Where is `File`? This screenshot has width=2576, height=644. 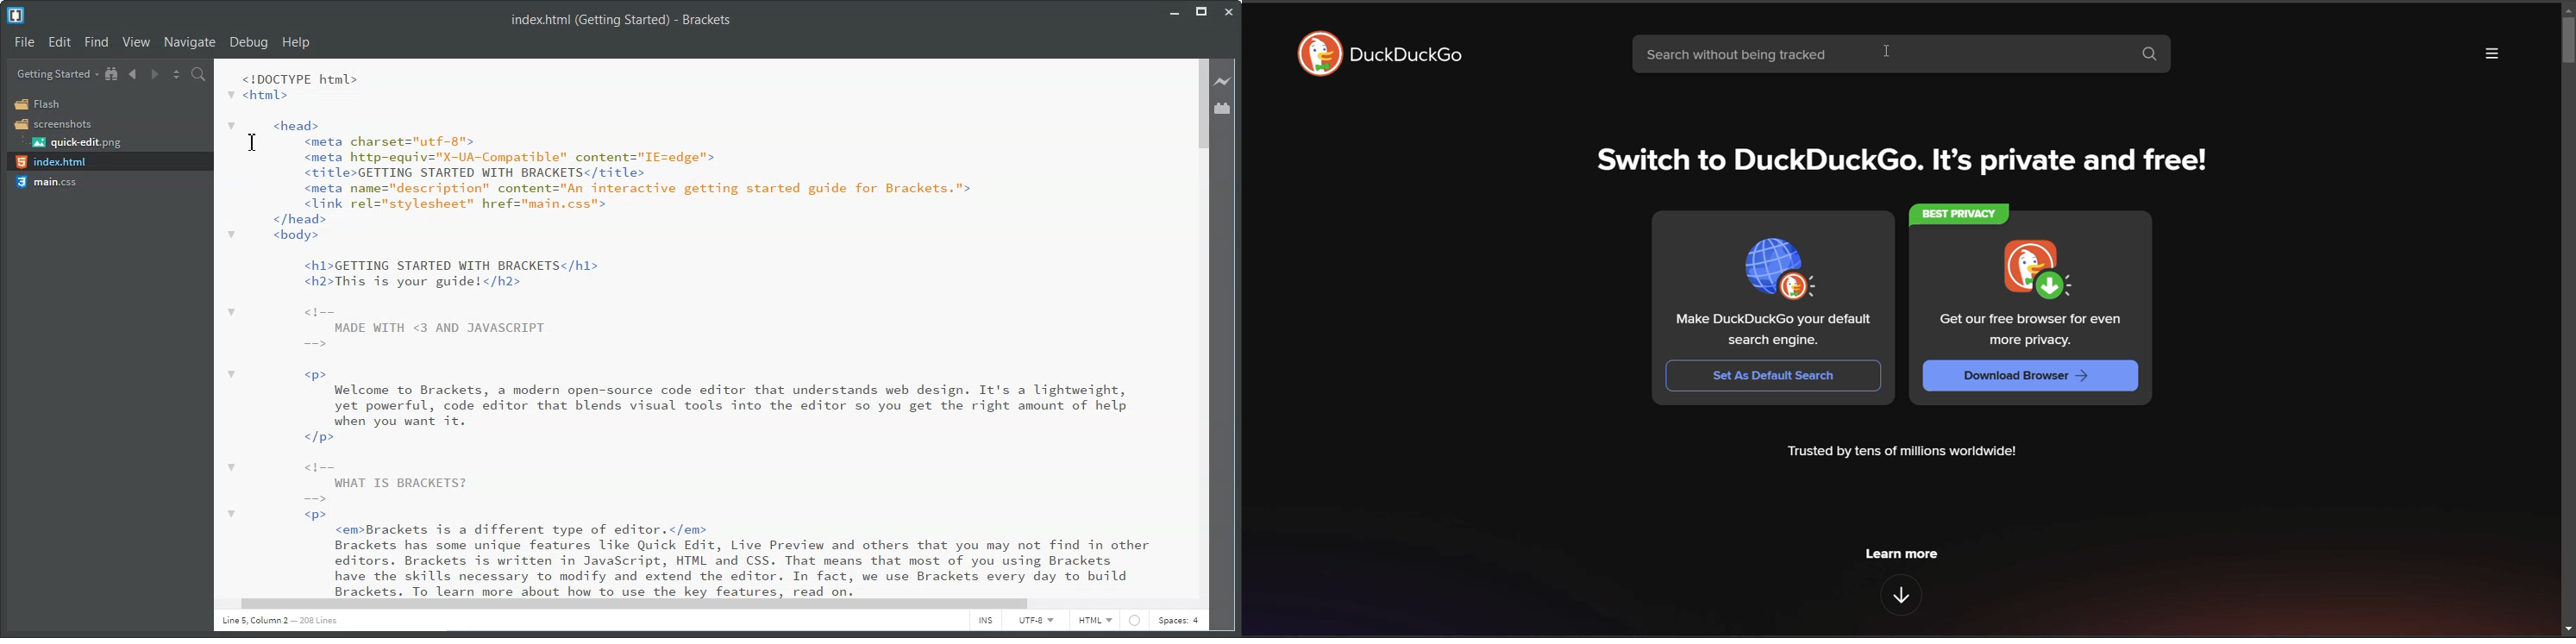
File is located at coordinates (24, 42).